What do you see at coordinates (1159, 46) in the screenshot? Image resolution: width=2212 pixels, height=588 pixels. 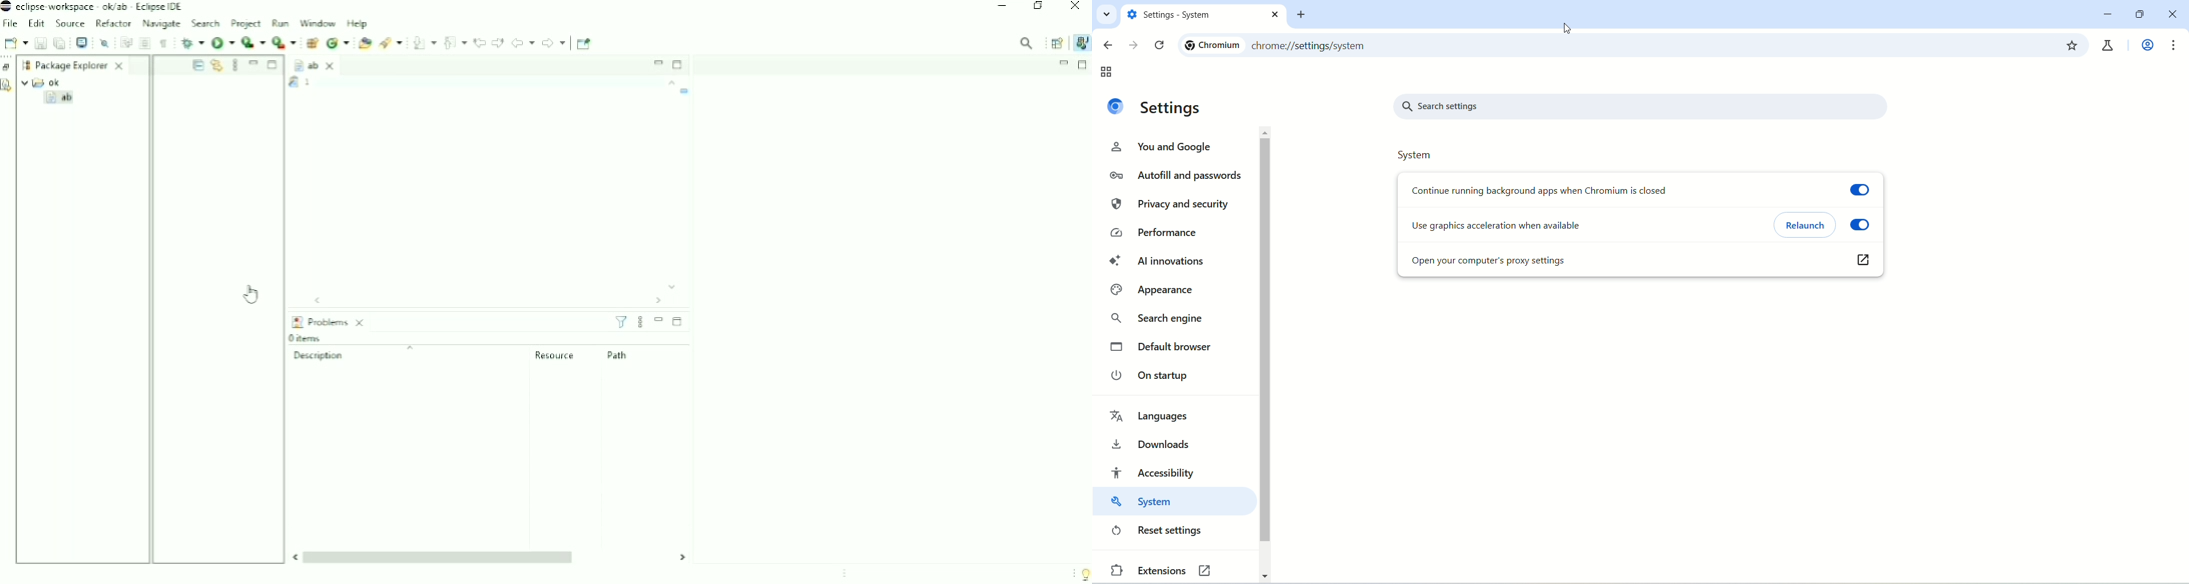 I see `reload` at bounding box center [1159, 46].